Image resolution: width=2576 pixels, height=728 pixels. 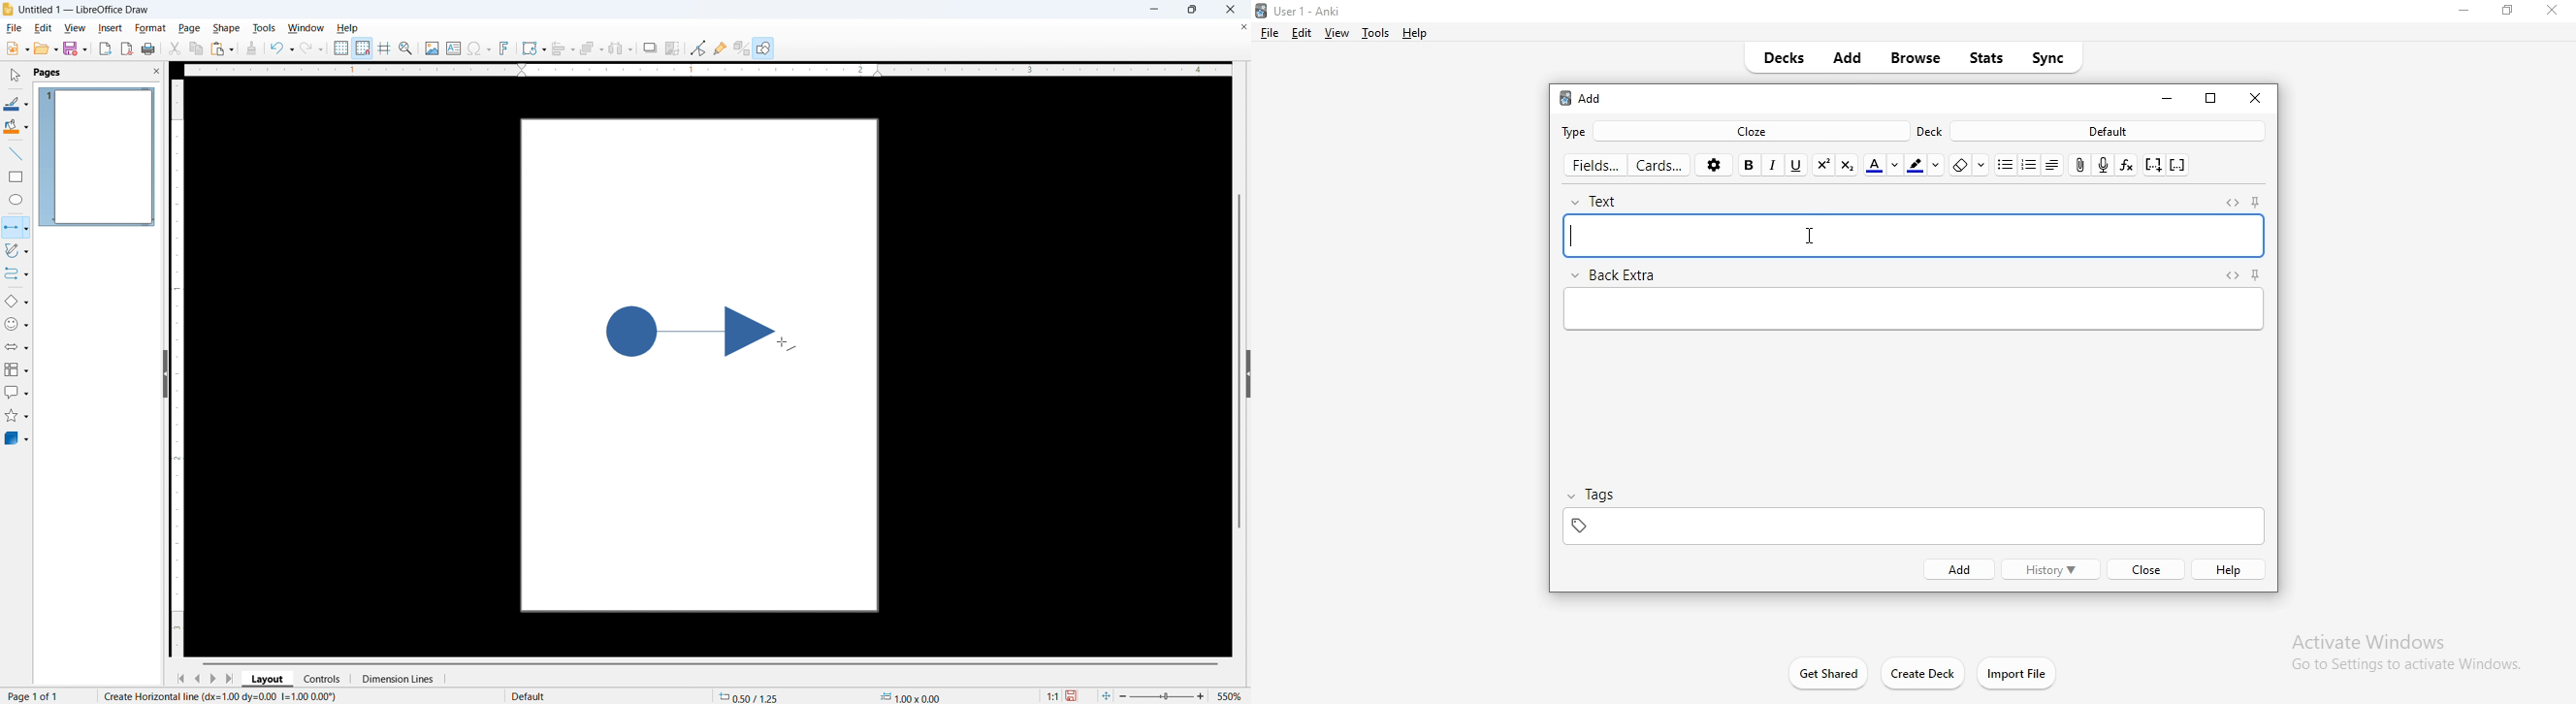 What do you see at coordinates (1054, 696) in the screenshot?
I see `1:1` at bounding box center [1054, 696].